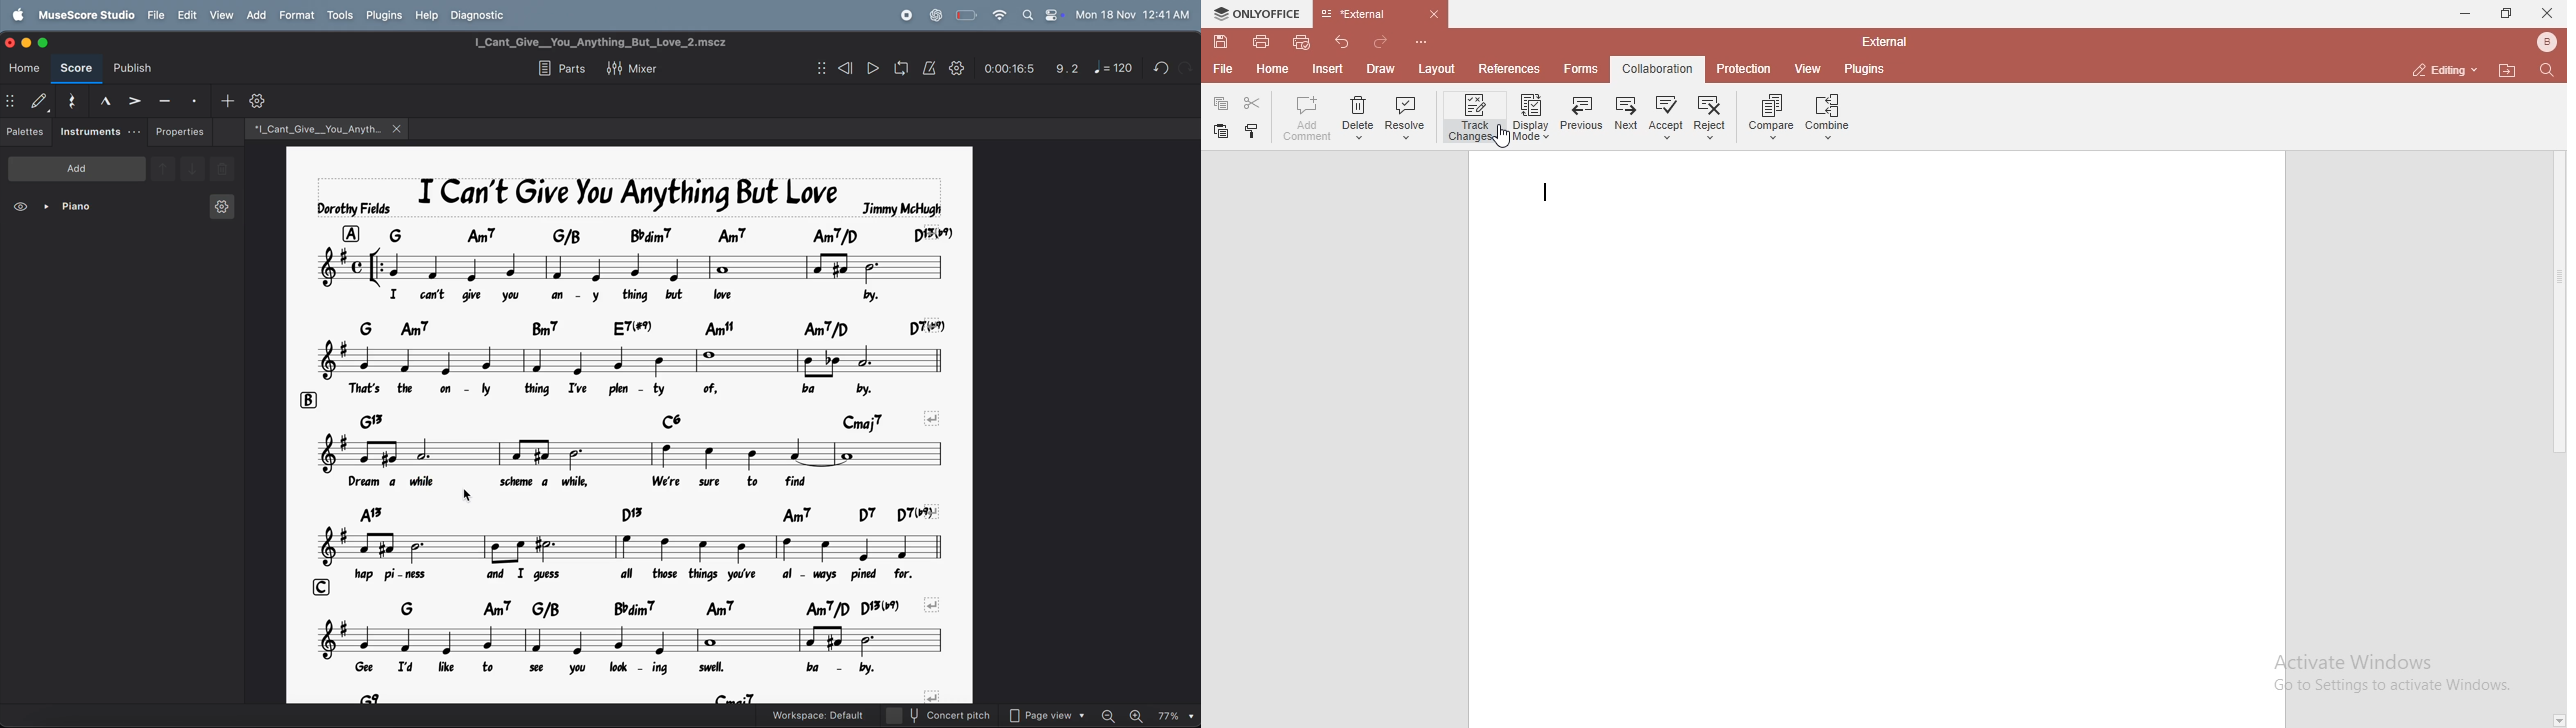 This screenshot has width=2576, height=728. What do you see at coordinates (2440, 70) in the screenshot?
I see `editing` at bounding box center [2440, 70].